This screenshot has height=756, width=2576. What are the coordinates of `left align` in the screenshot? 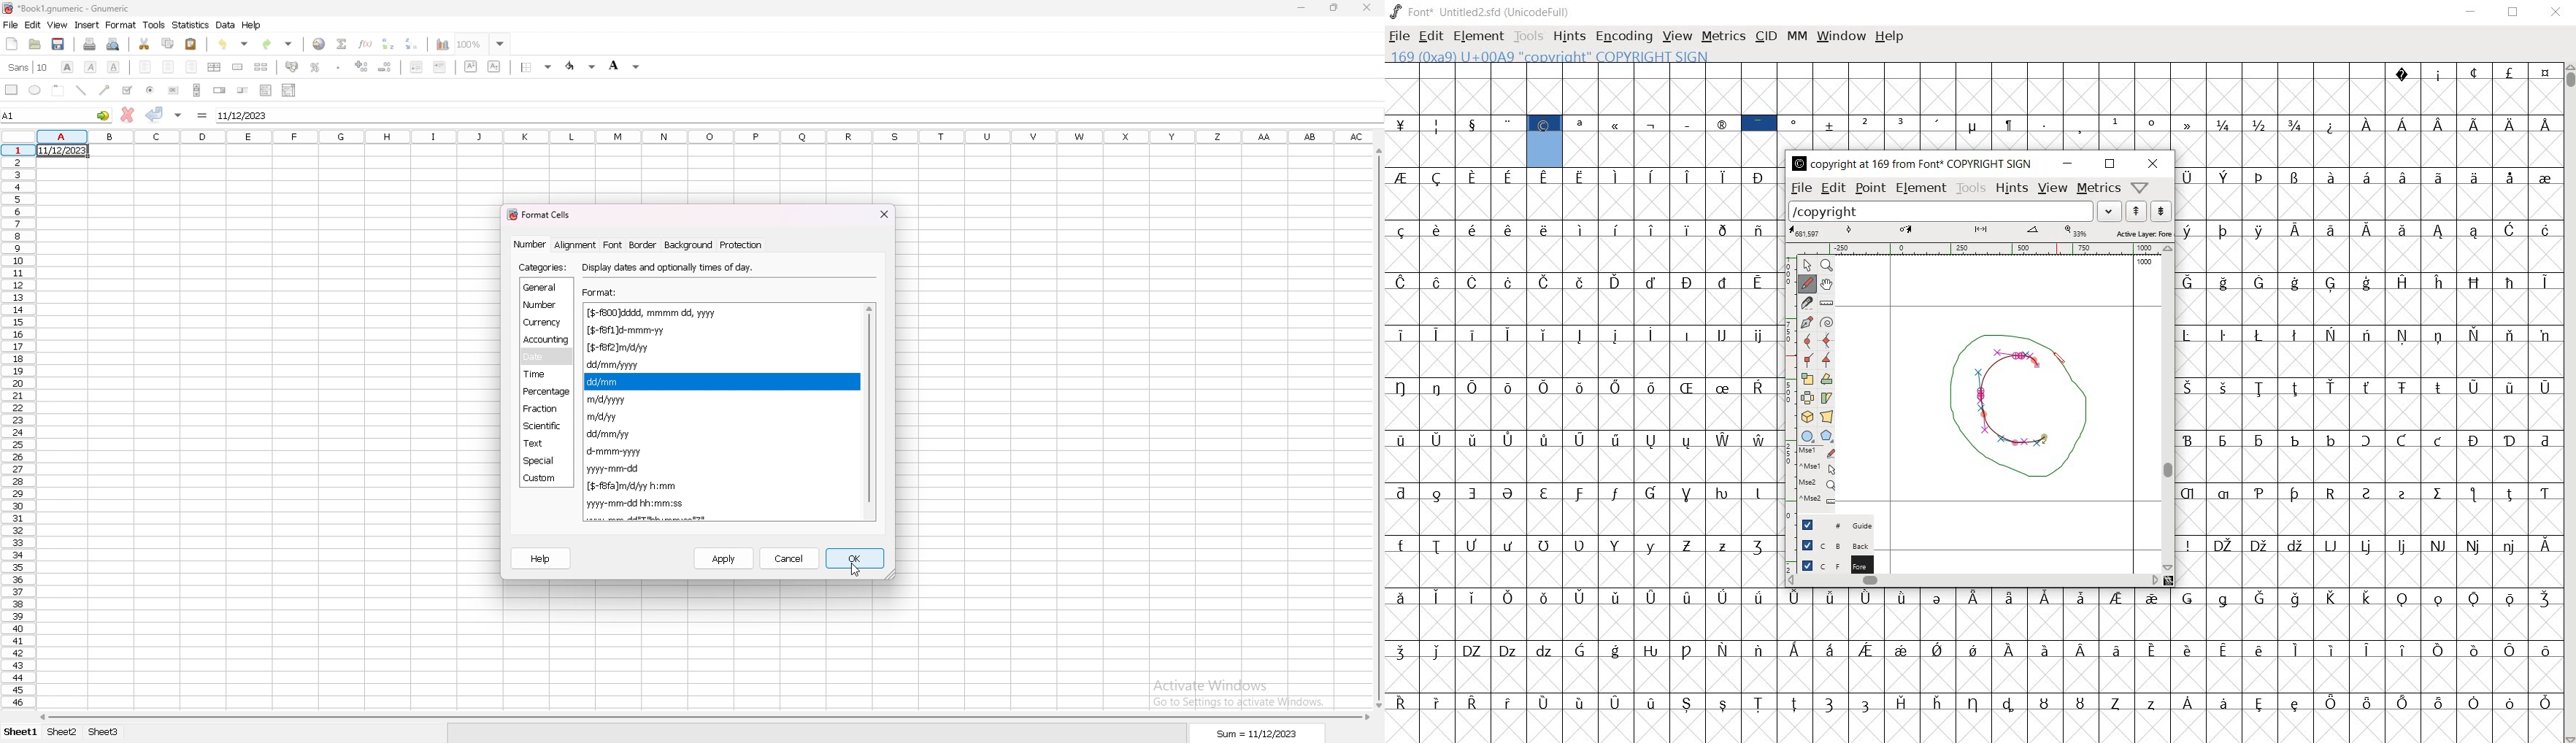 It's located at (145, 66).